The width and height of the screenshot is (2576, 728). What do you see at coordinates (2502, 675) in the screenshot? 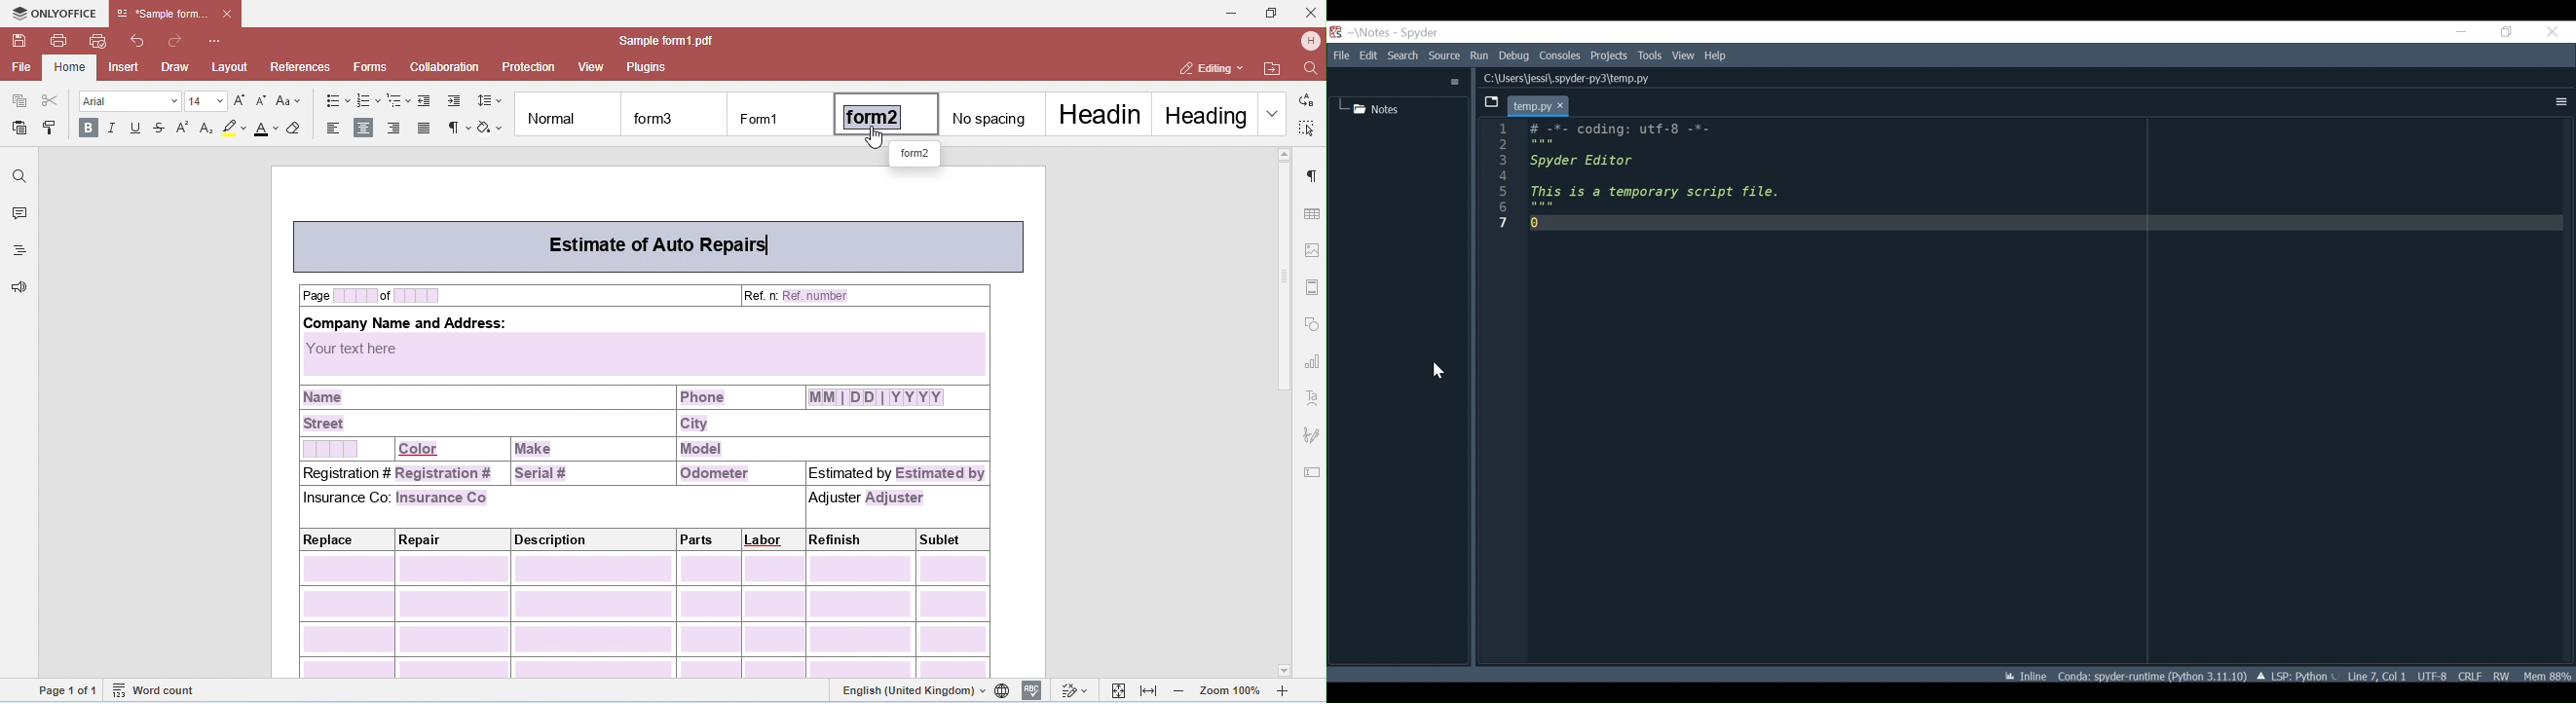
I see `File Permissions` at bounding box center [2502, 675].